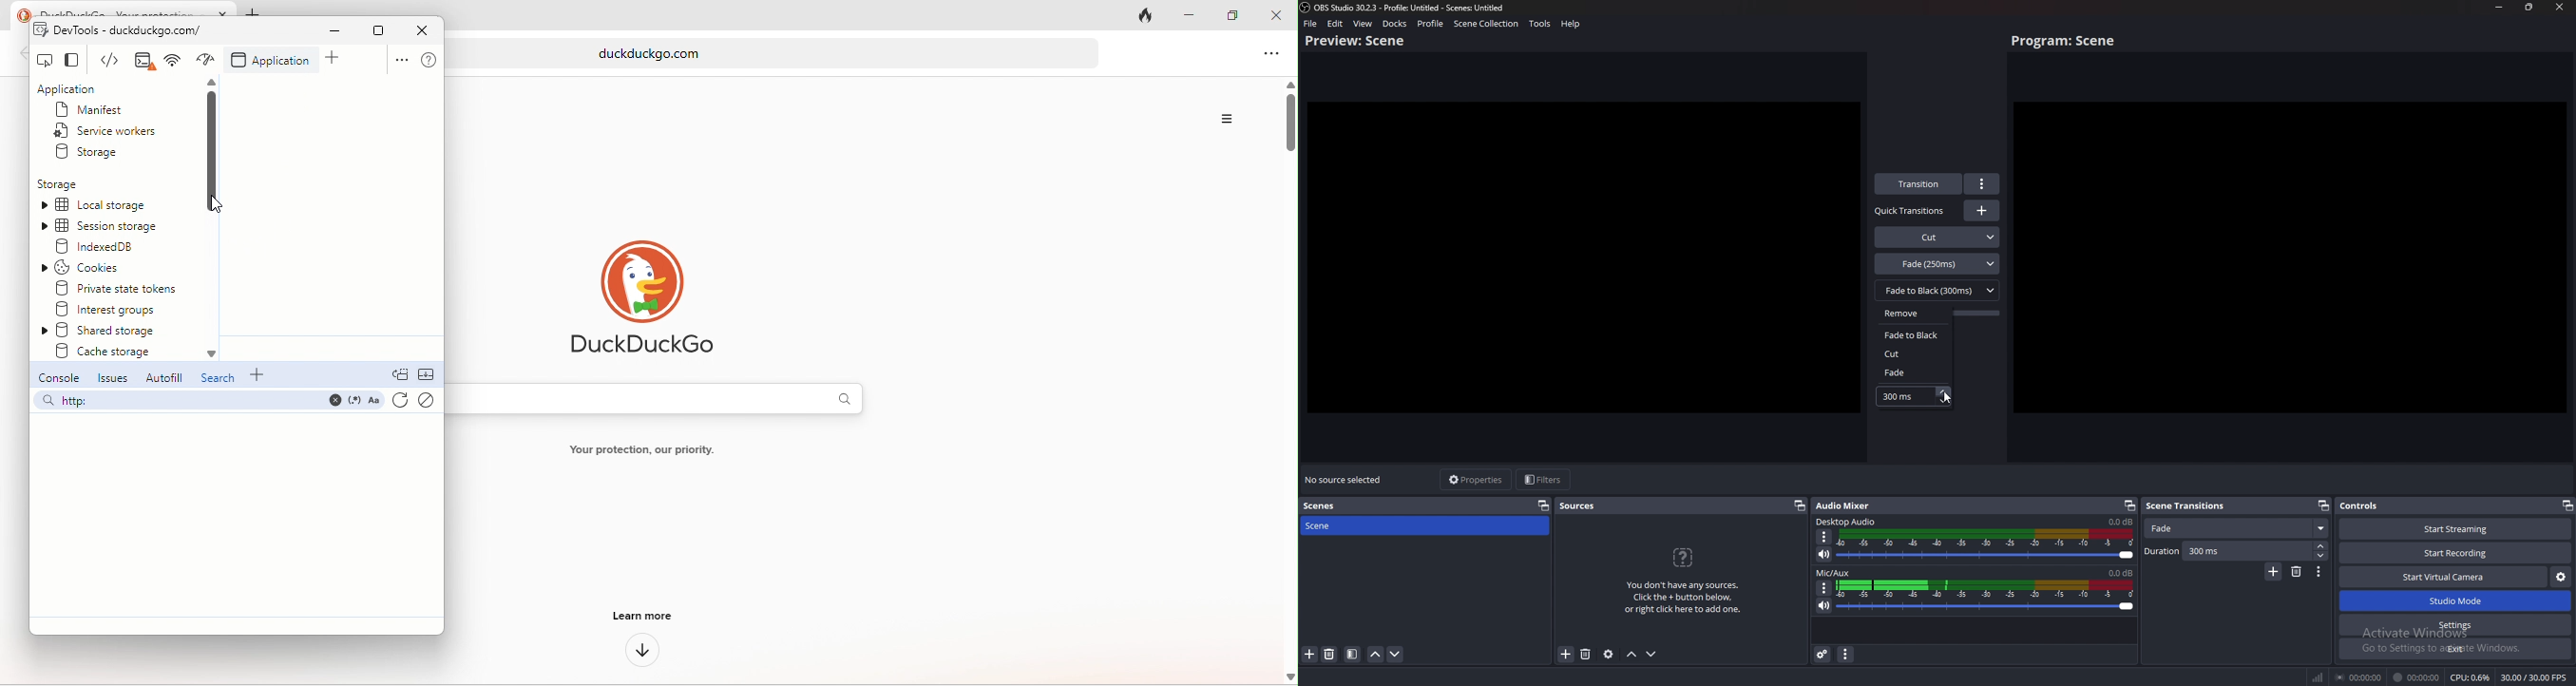 This screenshot has height=700, width=2576. I want to click on session storage, so click(100, 228).